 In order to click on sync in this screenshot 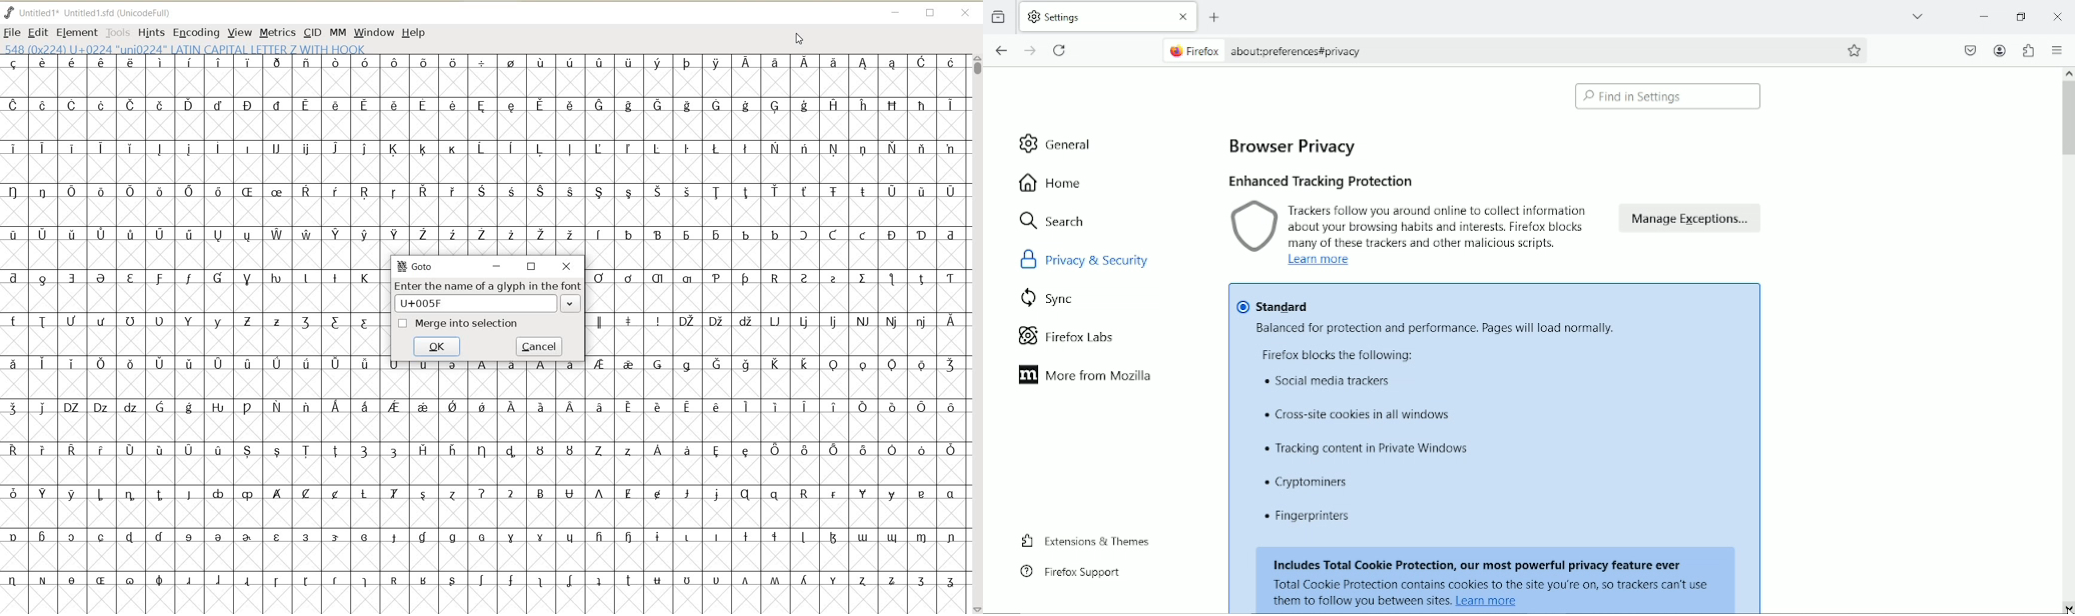, I will do `click(1049, 300)`.